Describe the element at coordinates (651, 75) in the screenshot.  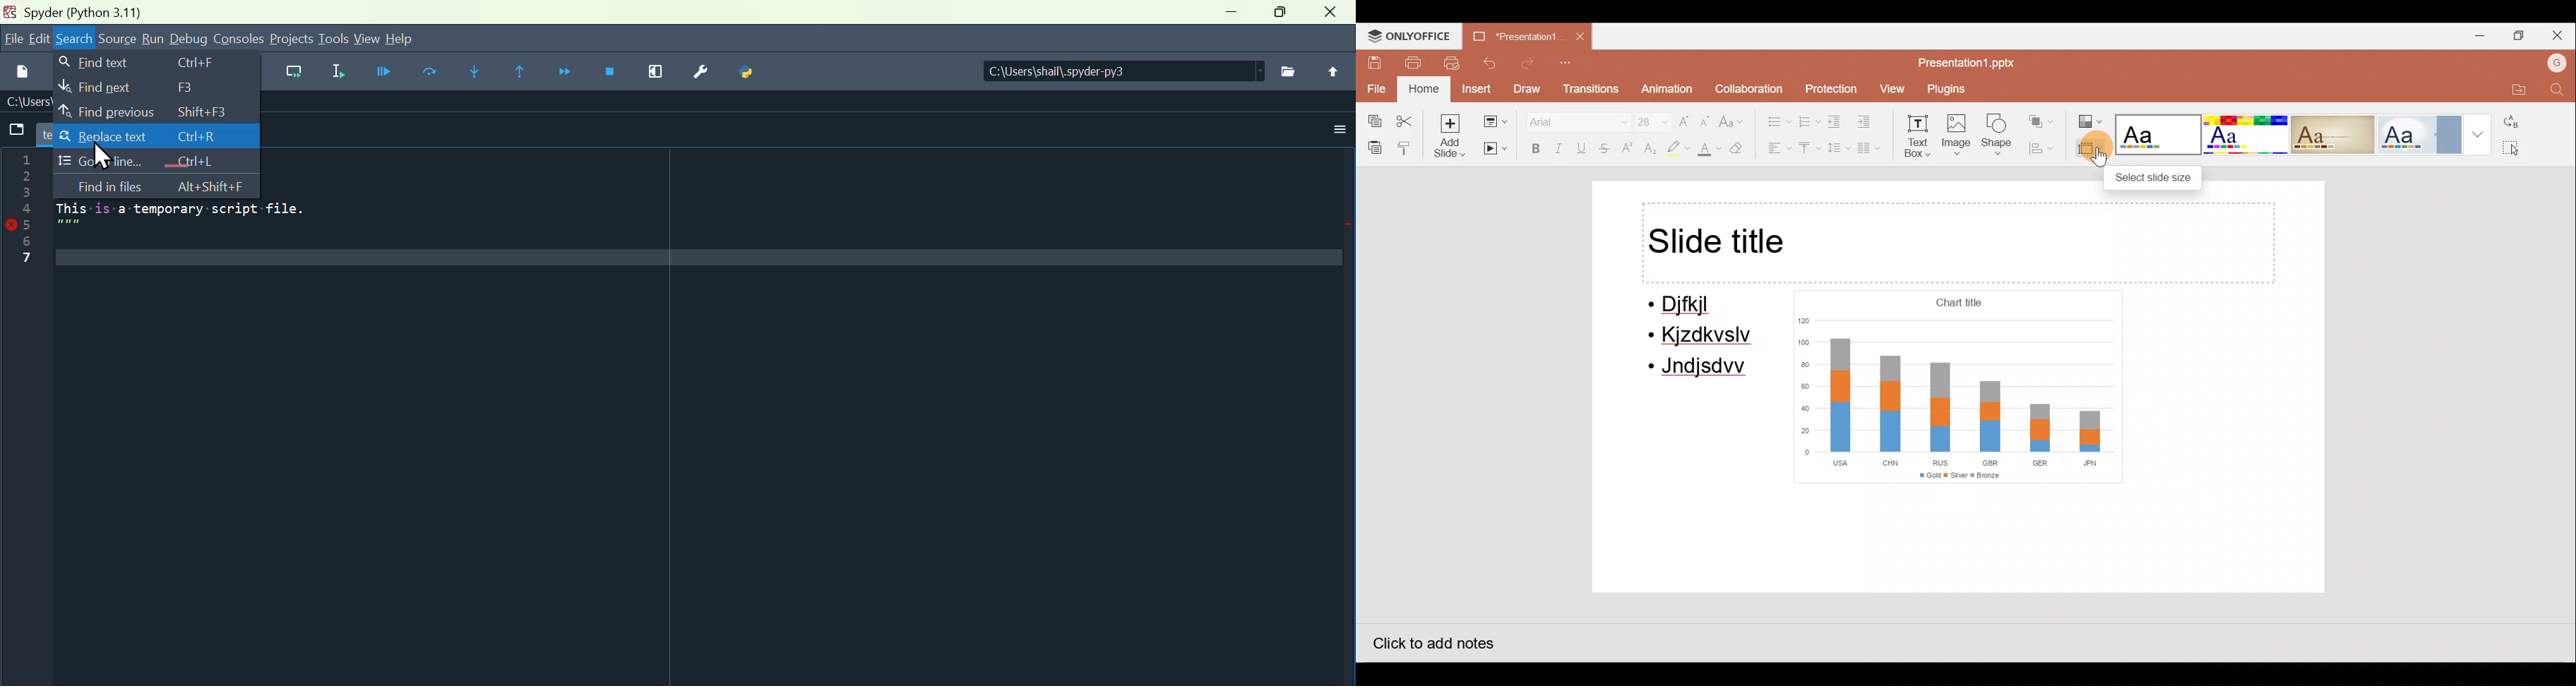
I see `Maximise current window` at that location.